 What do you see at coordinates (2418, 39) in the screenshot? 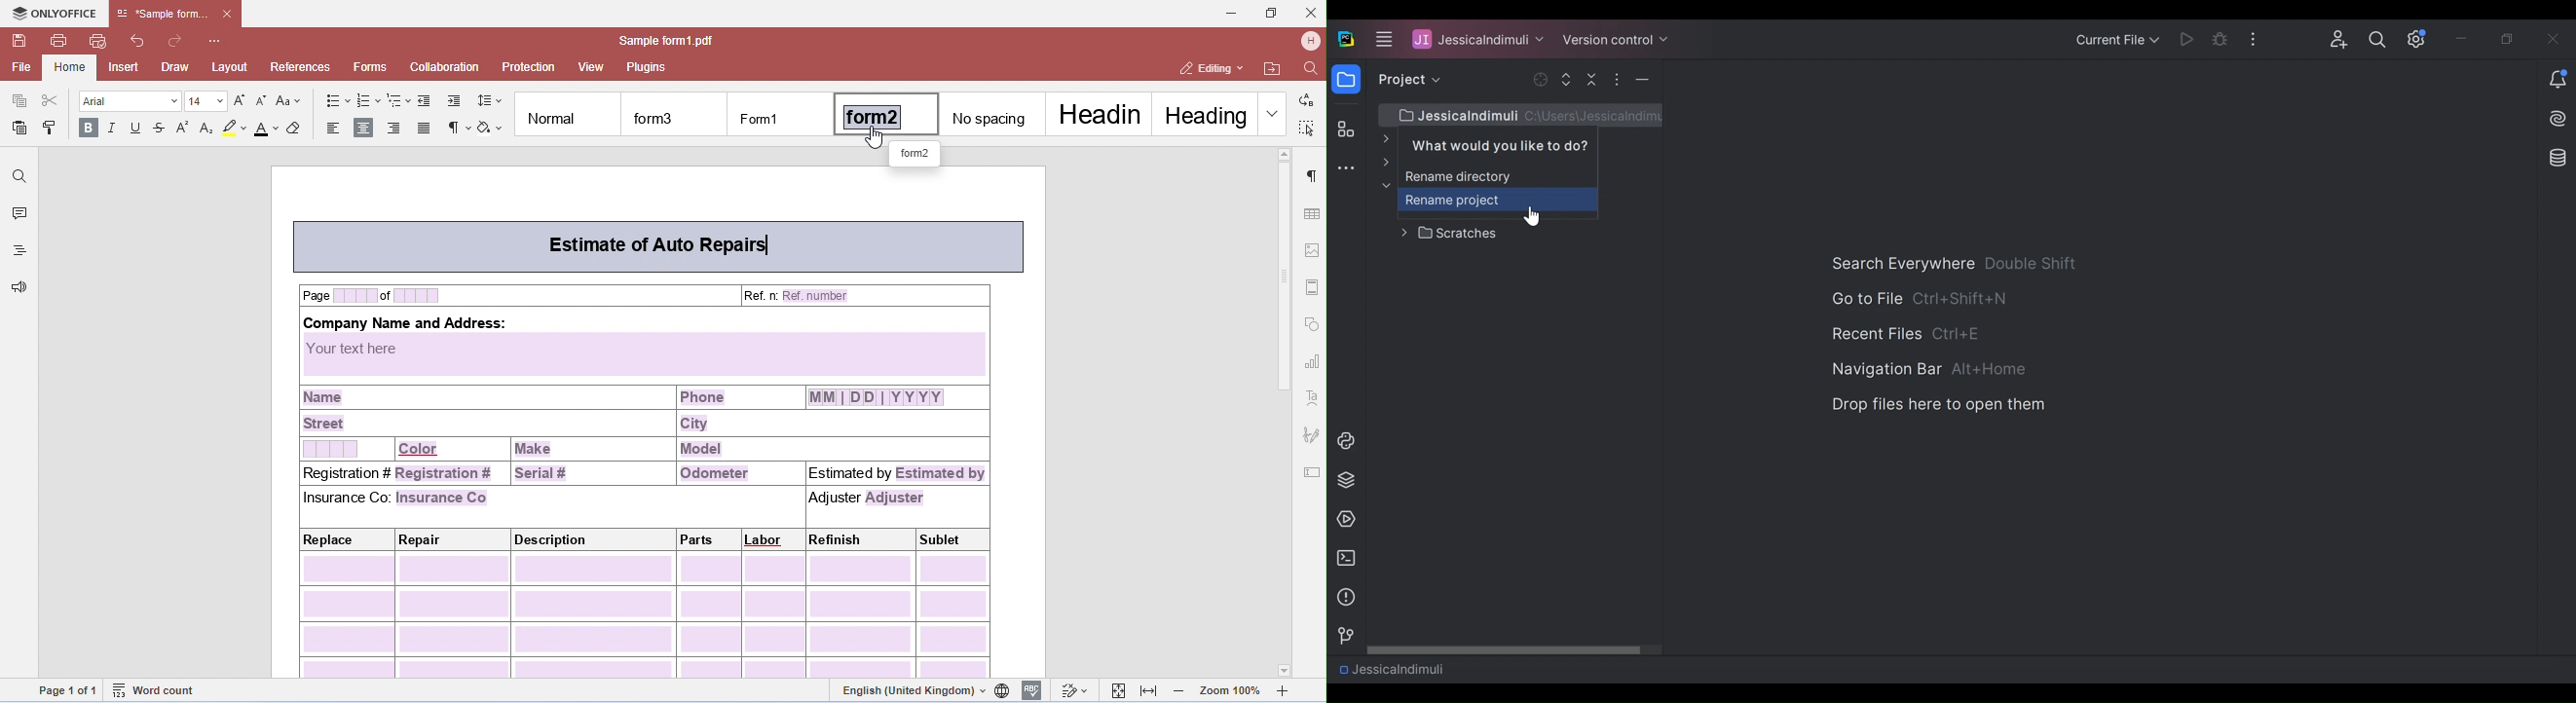
I see `Settings` at bounding box center [2418, 39].